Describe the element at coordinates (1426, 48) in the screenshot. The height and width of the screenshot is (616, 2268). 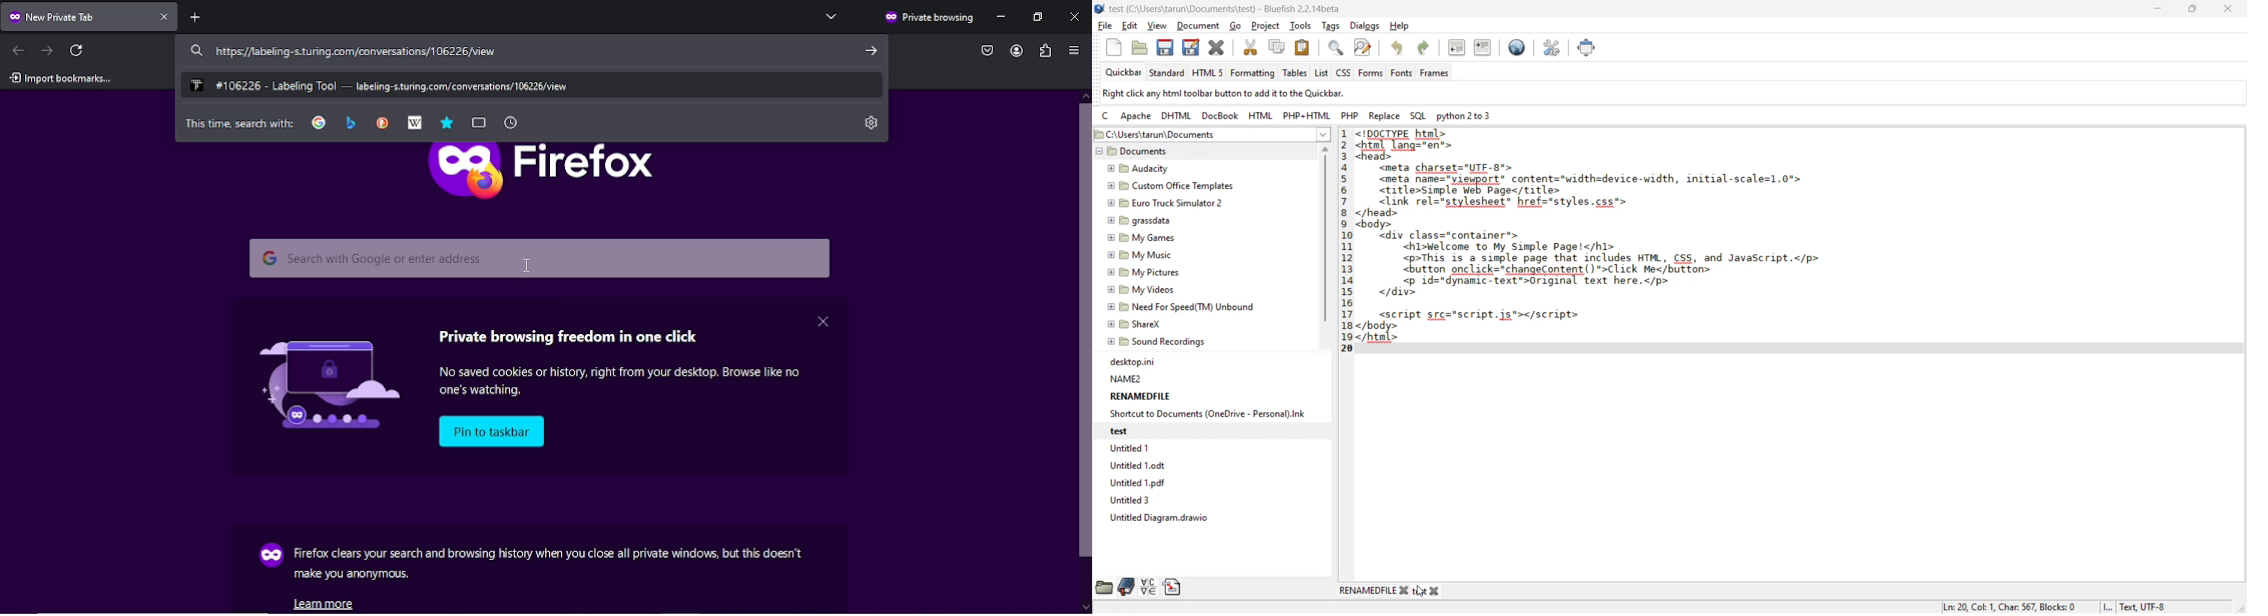
I see `redo` at that location.